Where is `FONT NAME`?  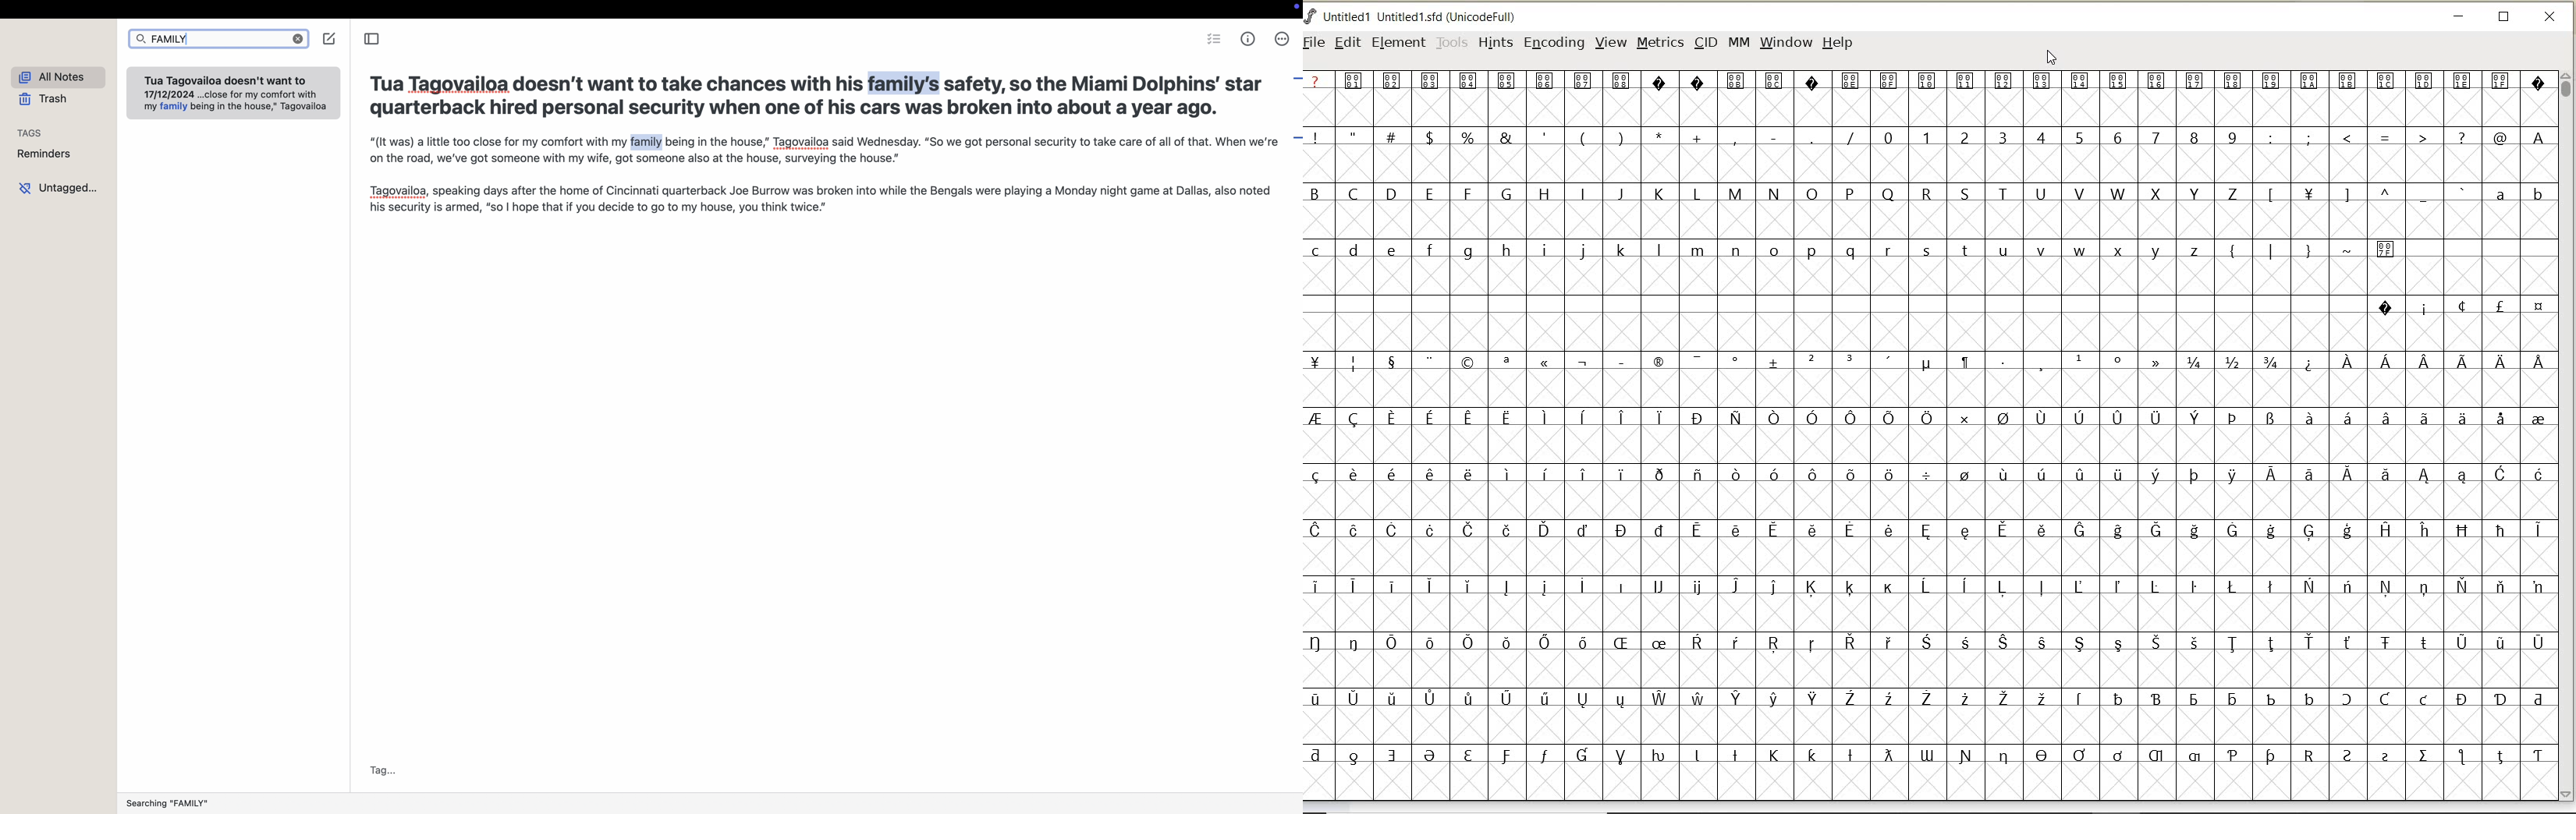 FONT NAME is located at coordinates (1425, 17).